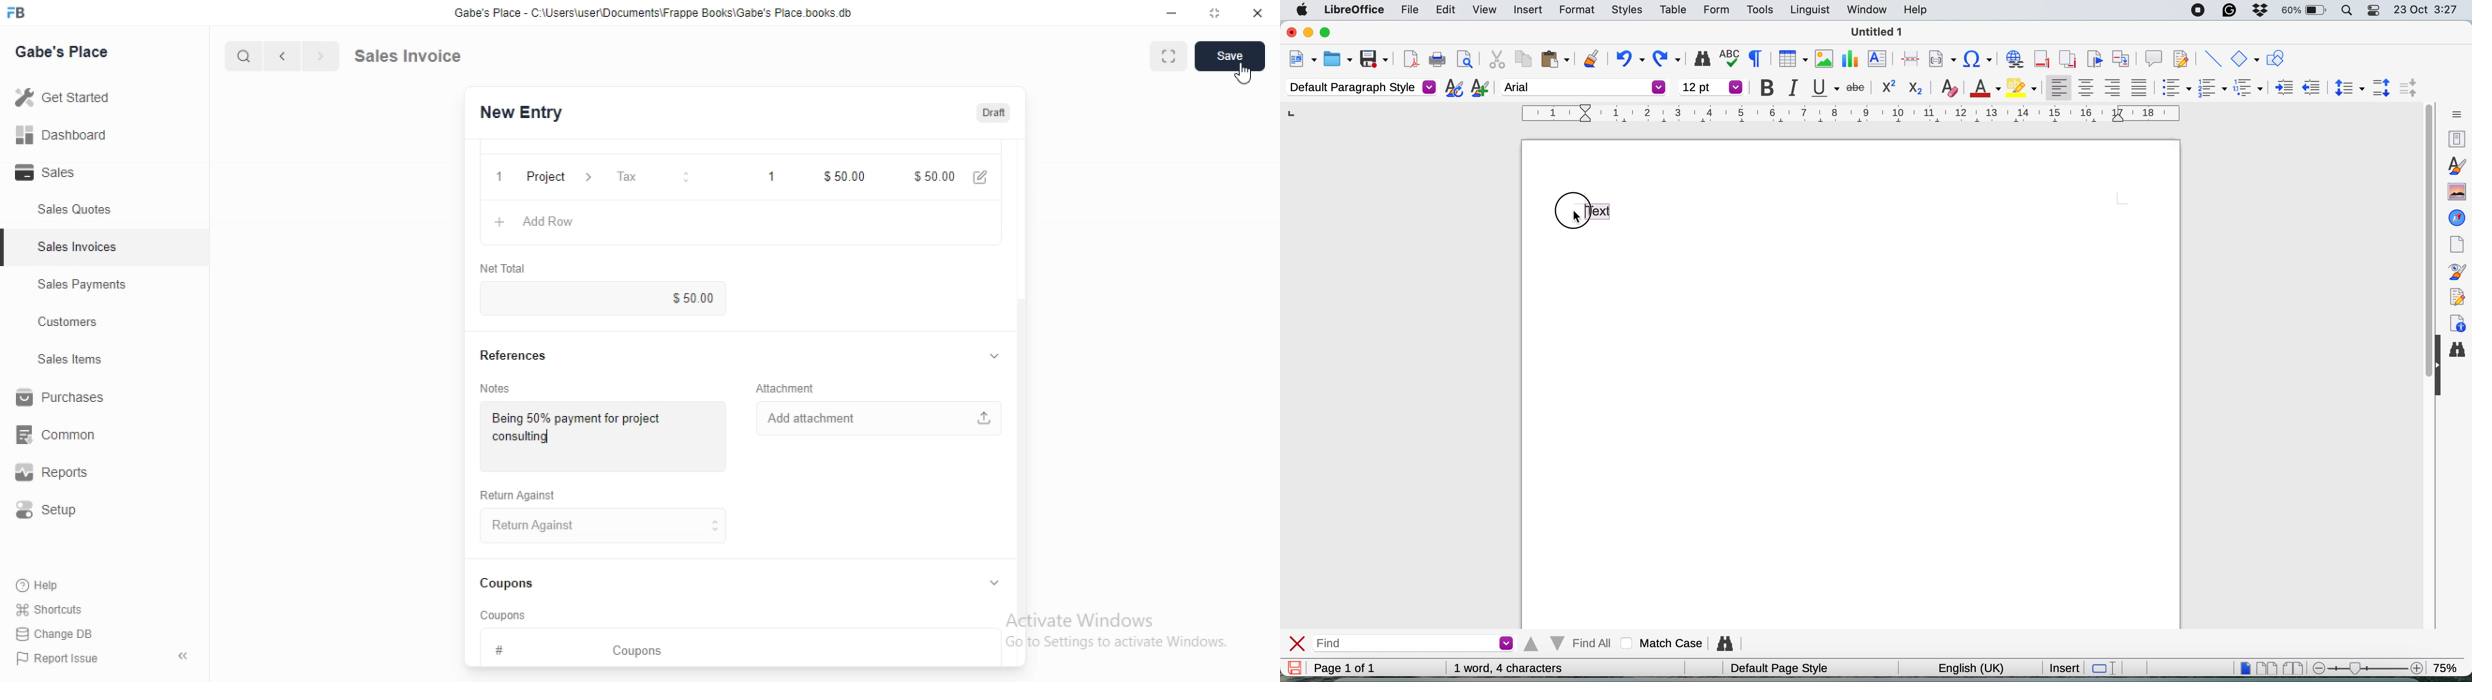 The width and height of the screenshot is (2492, 700). I want to click on text color, so click(1986, 87).